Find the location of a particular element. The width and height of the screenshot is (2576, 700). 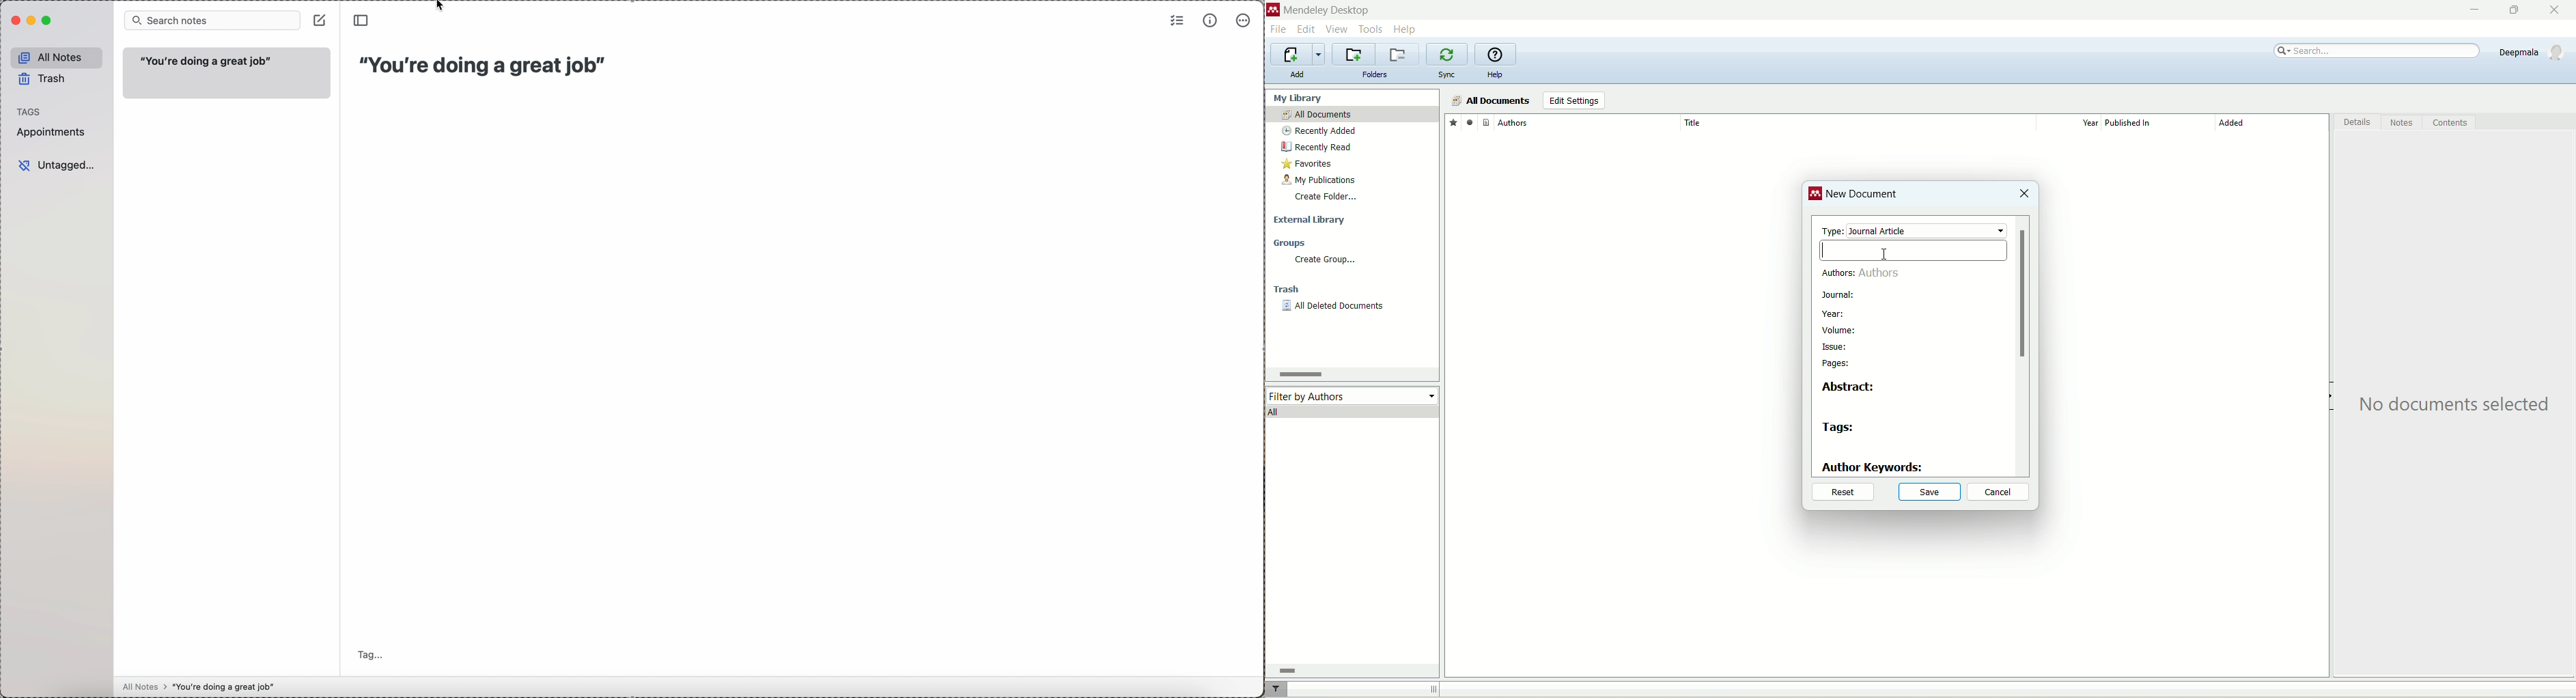

cancel is located at coordinates (1999, 492).